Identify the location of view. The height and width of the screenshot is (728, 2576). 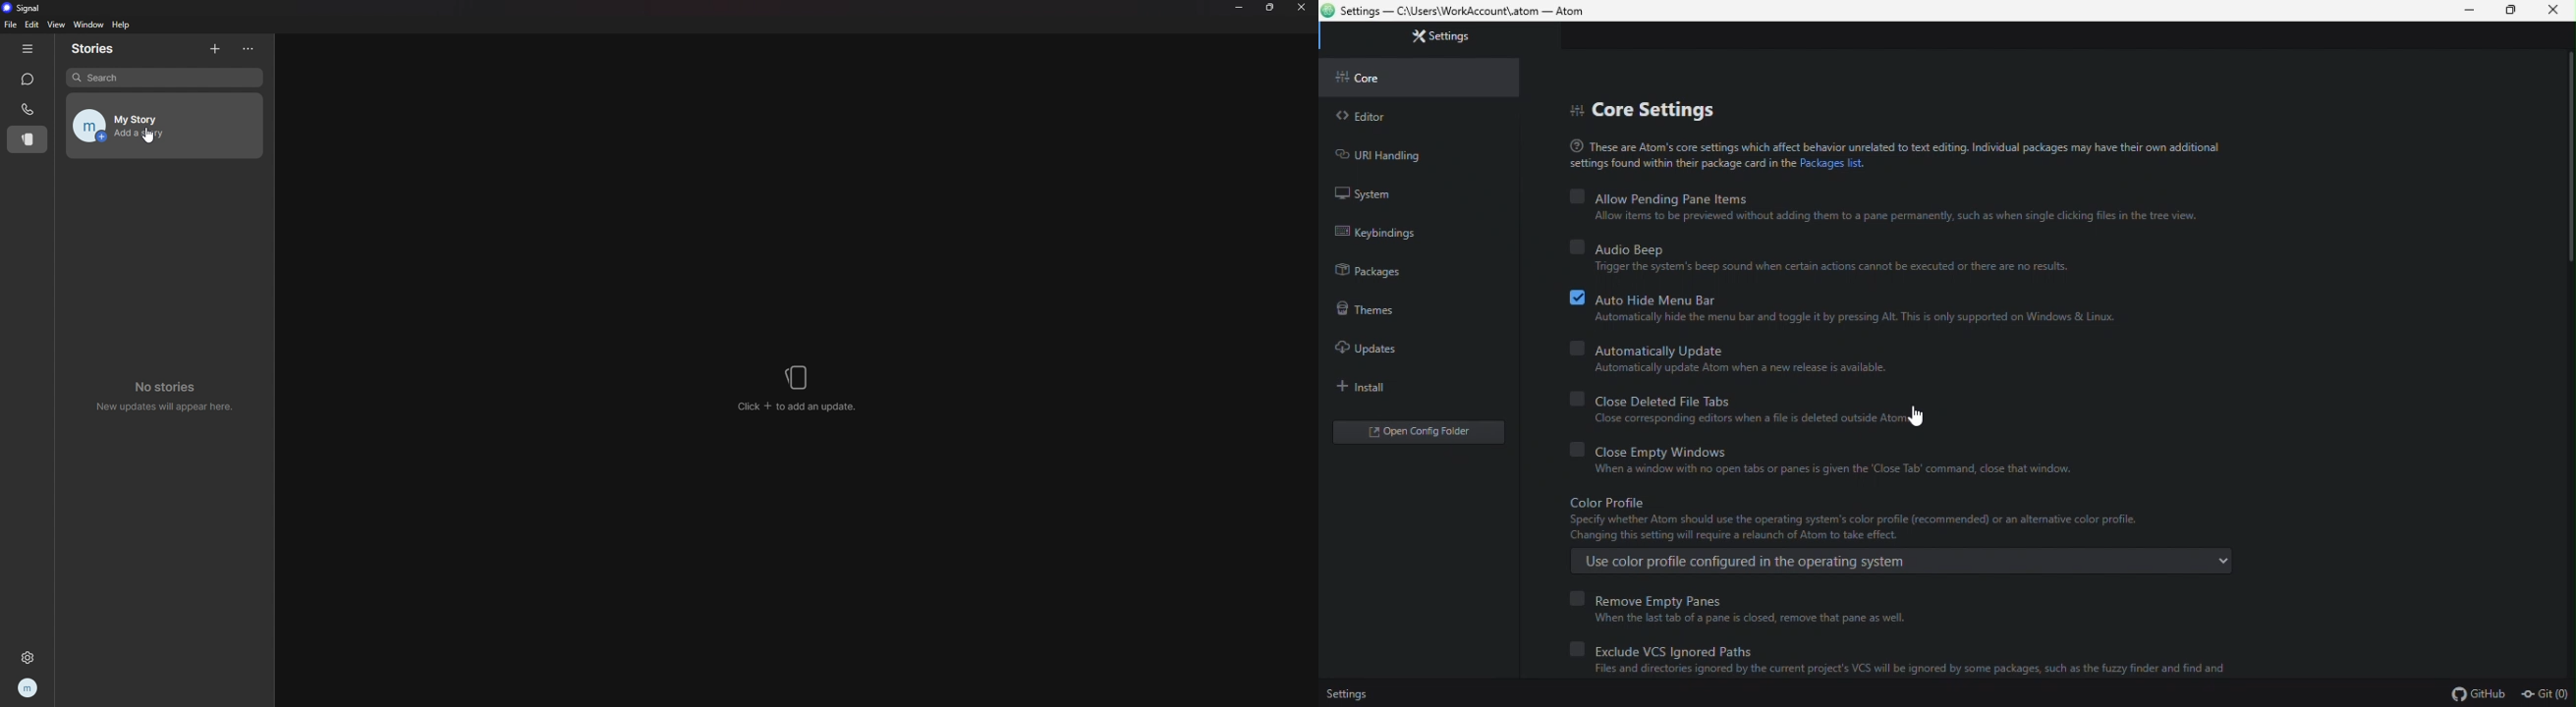
(56, 24).